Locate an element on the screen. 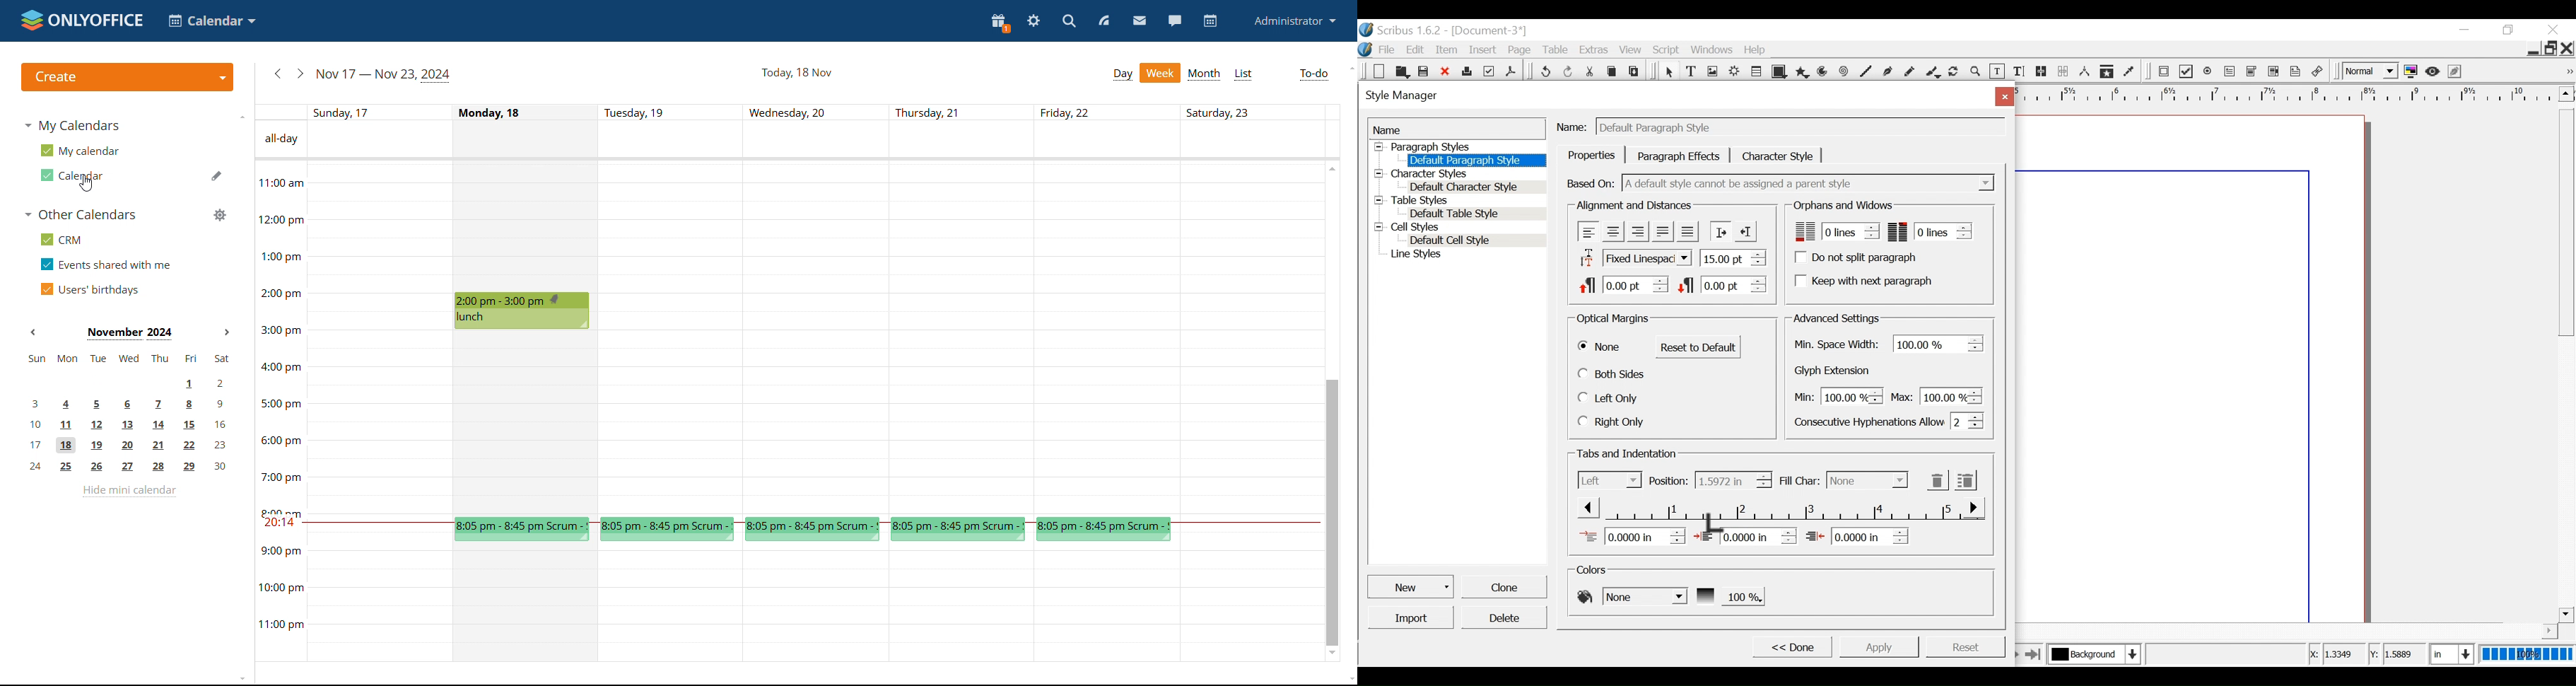 The height and width of the screenshot is (700, 2576). Text Frame is located at coordinates (1691, 72).